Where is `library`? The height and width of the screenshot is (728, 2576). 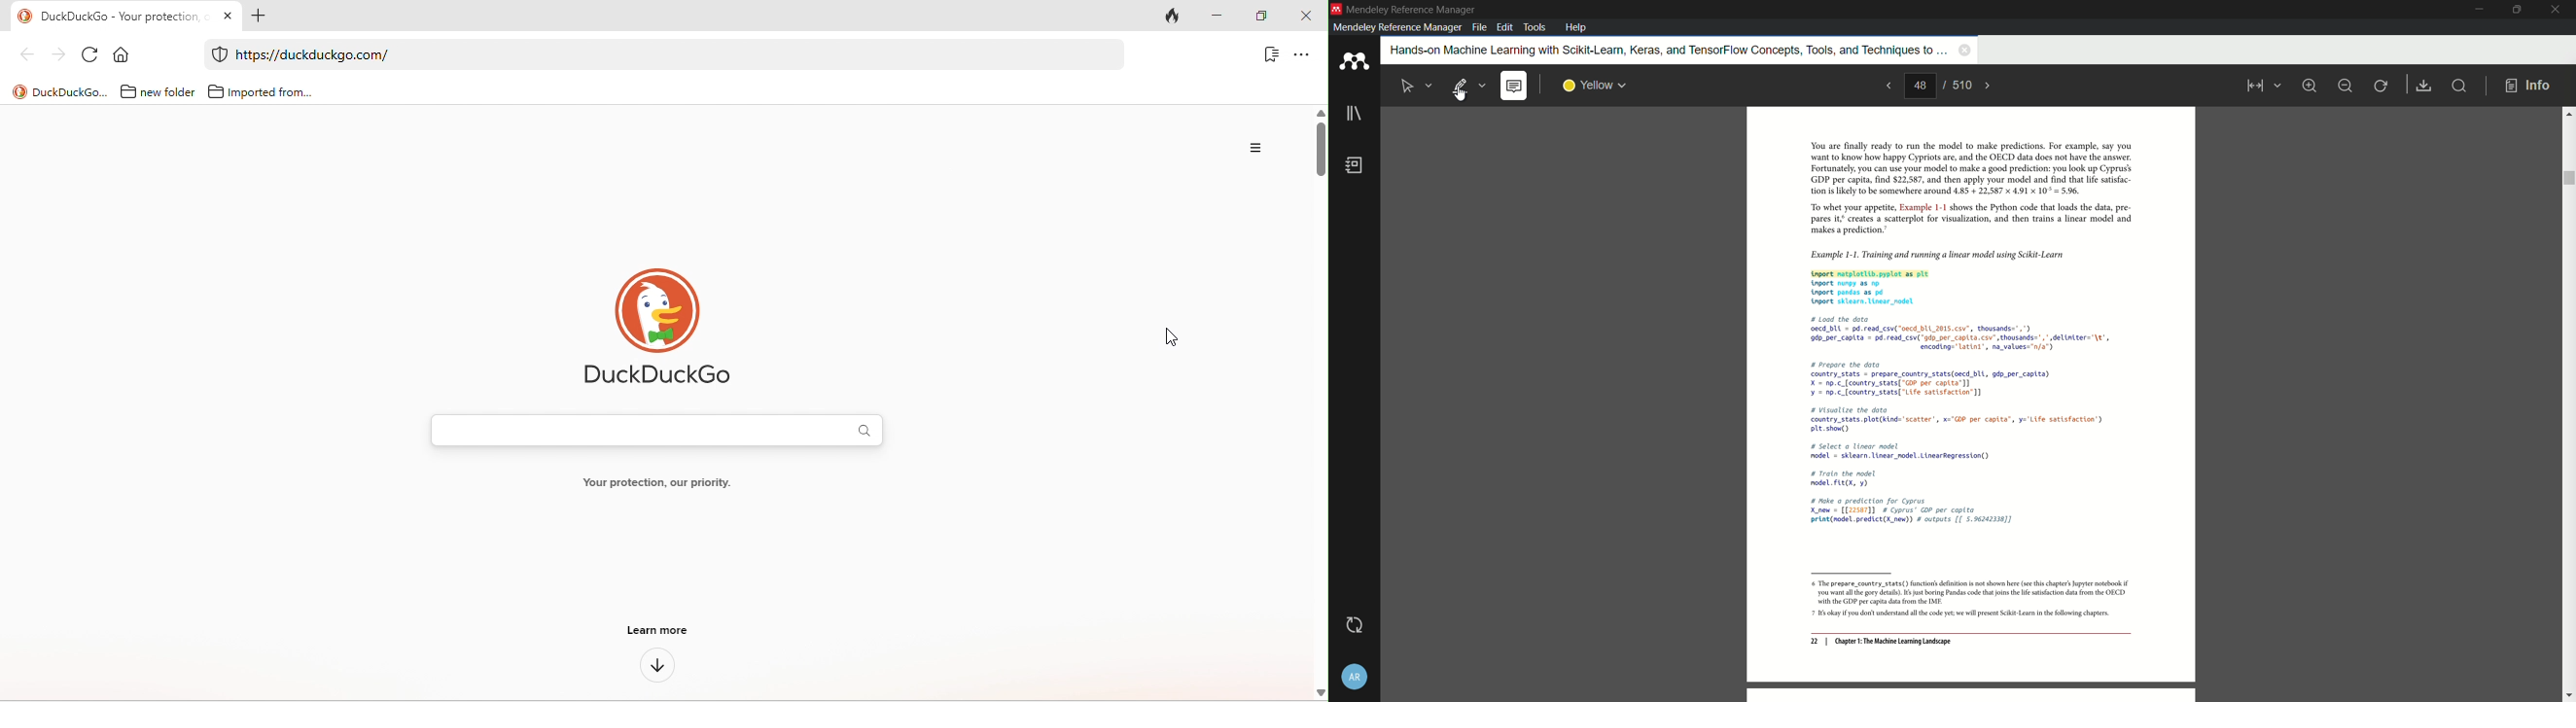
library is located at coordinates (1354, 114).